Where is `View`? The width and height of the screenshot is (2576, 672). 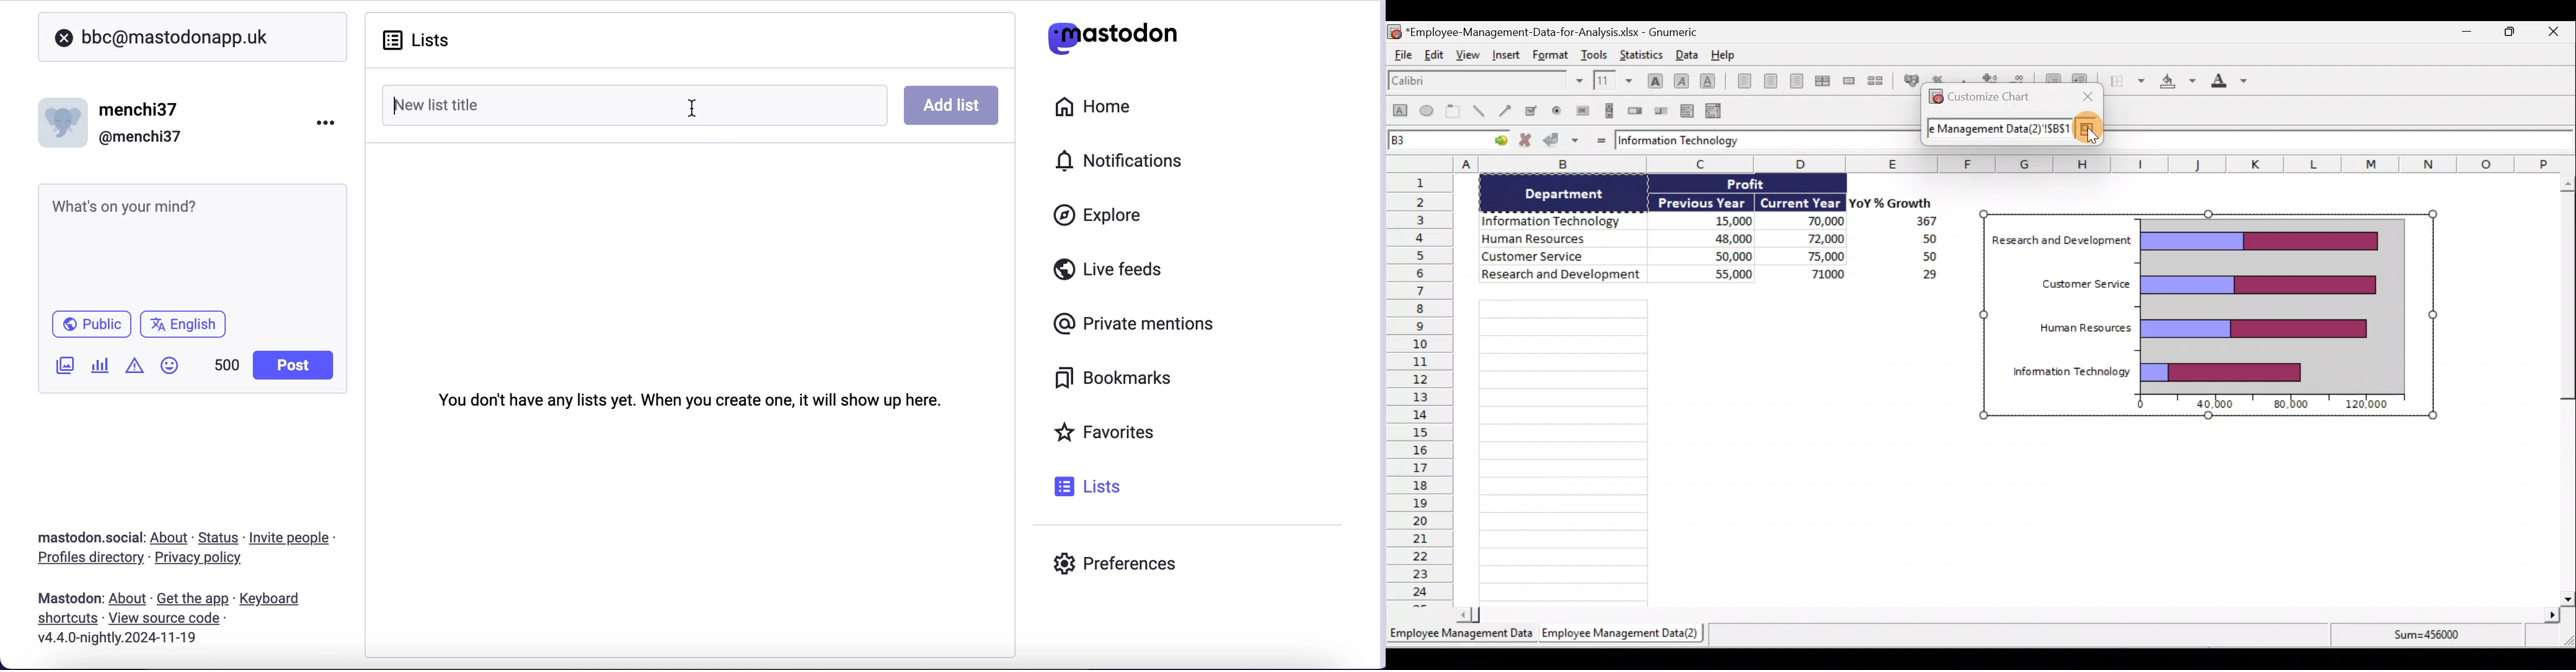 View is located at coordinates (1468, 55).